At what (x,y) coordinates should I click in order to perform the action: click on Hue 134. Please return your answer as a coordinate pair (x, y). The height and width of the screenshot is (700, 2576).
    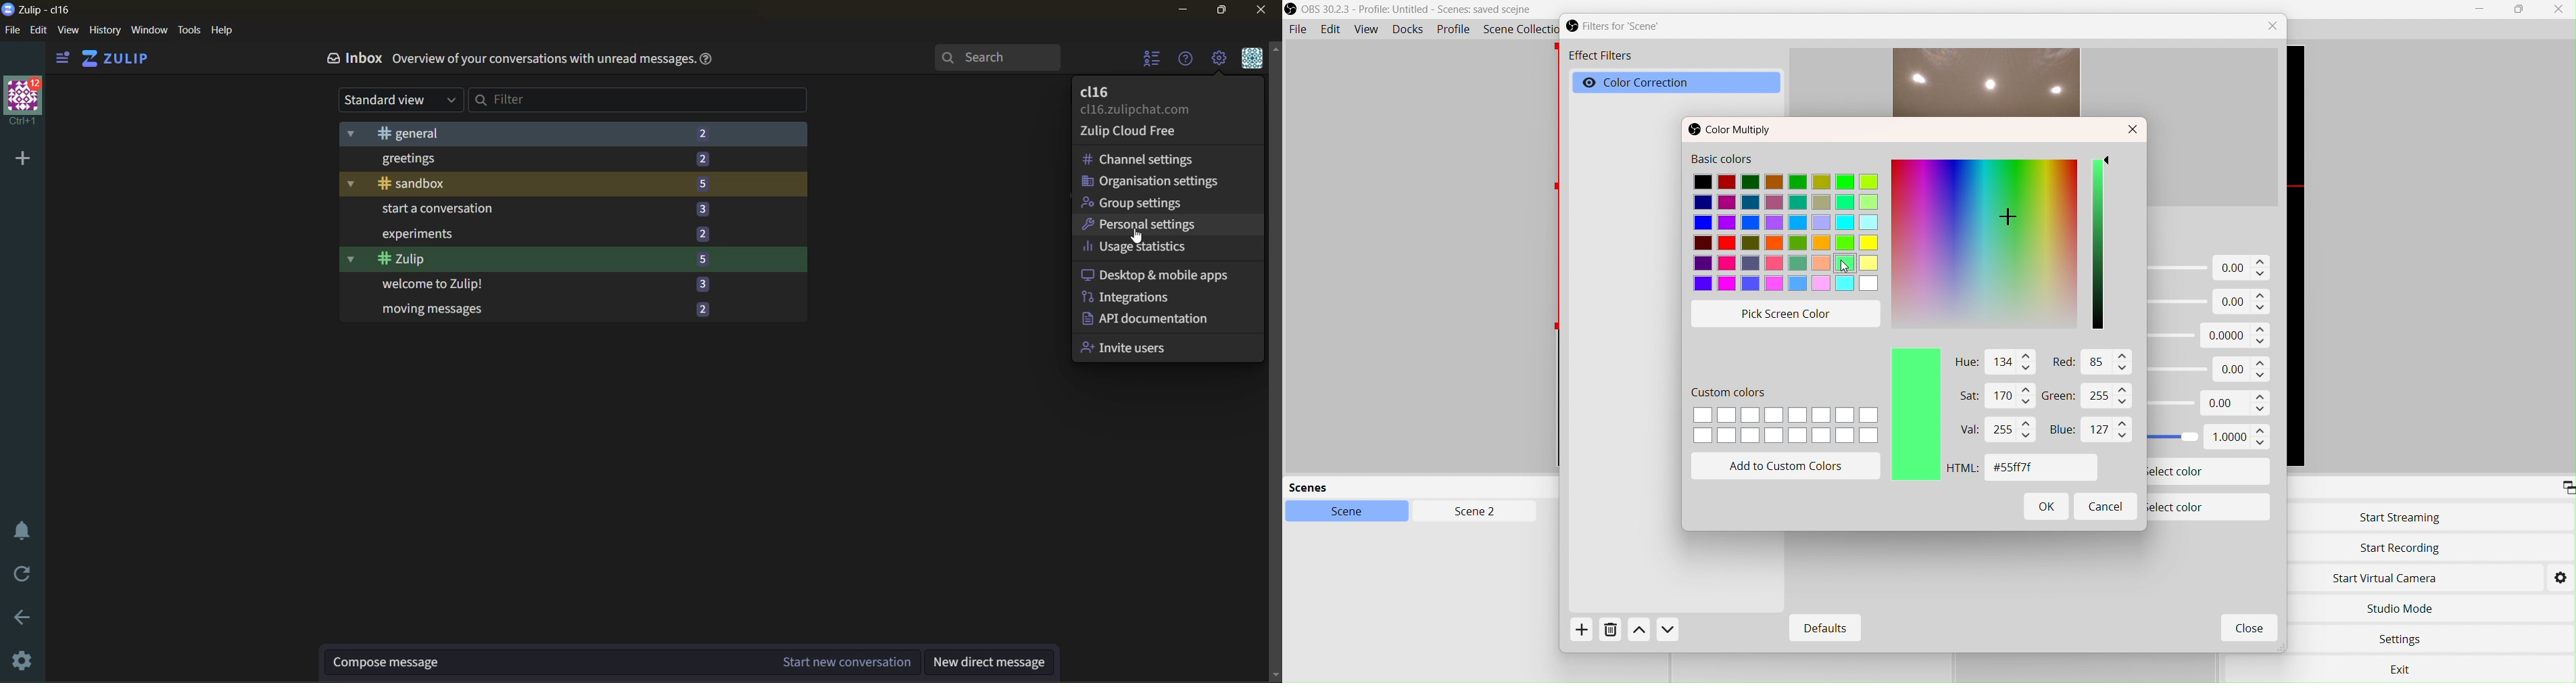
    Looking at the image, I should click on (1991, 362).